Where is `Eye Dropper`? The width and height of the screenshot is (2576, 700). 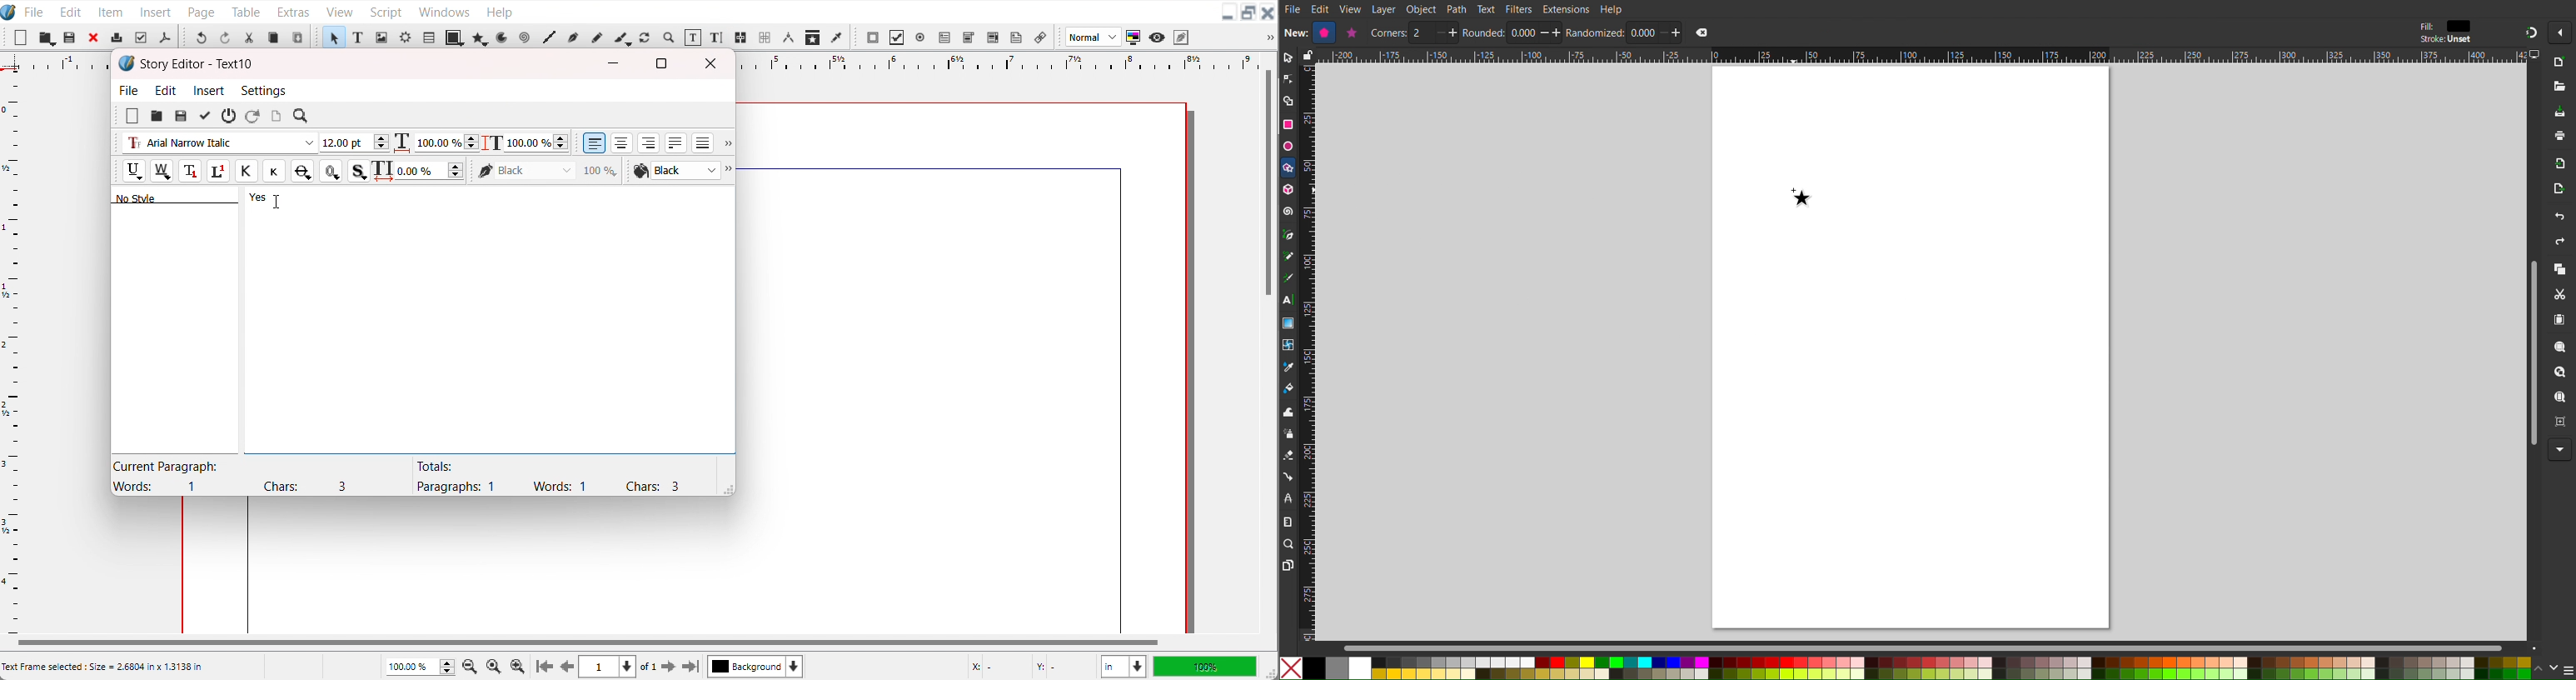
Eye Dropper is located at coordinates (838, 37).